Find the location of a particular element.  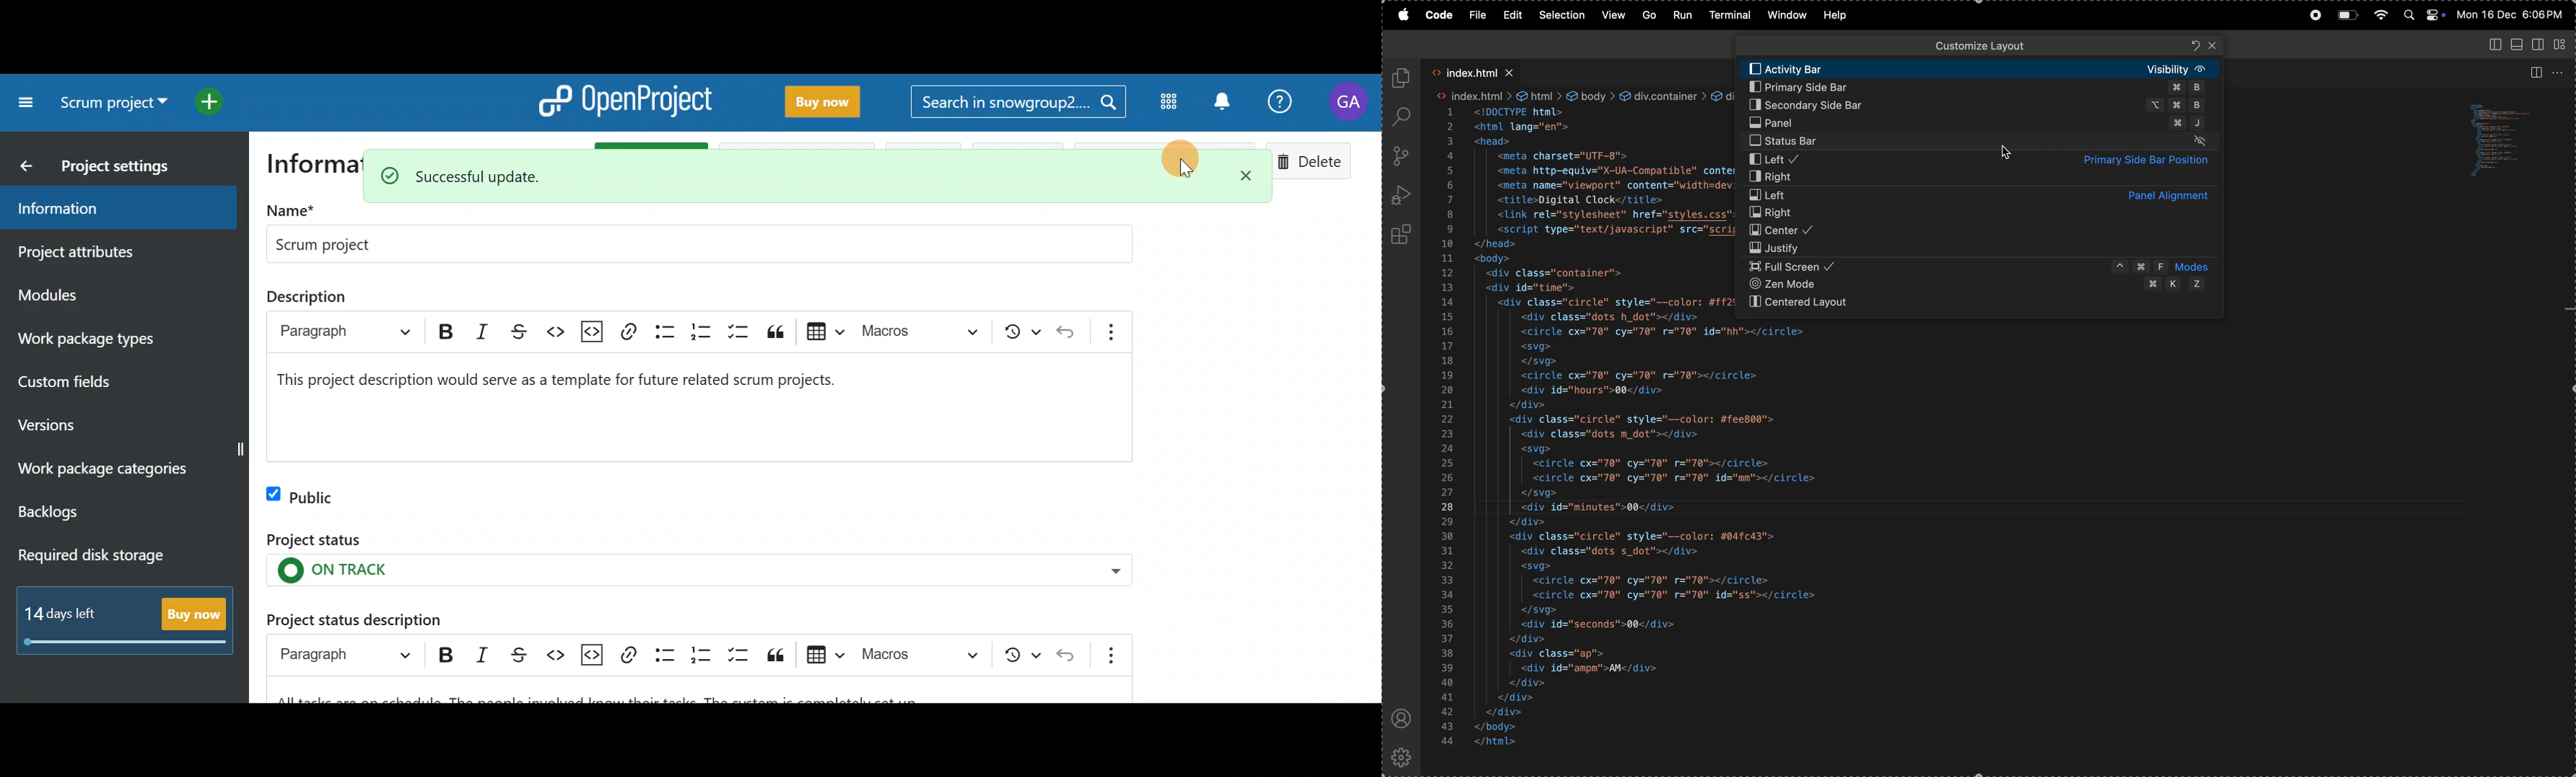

Versions is located at coordinates (76, 421).